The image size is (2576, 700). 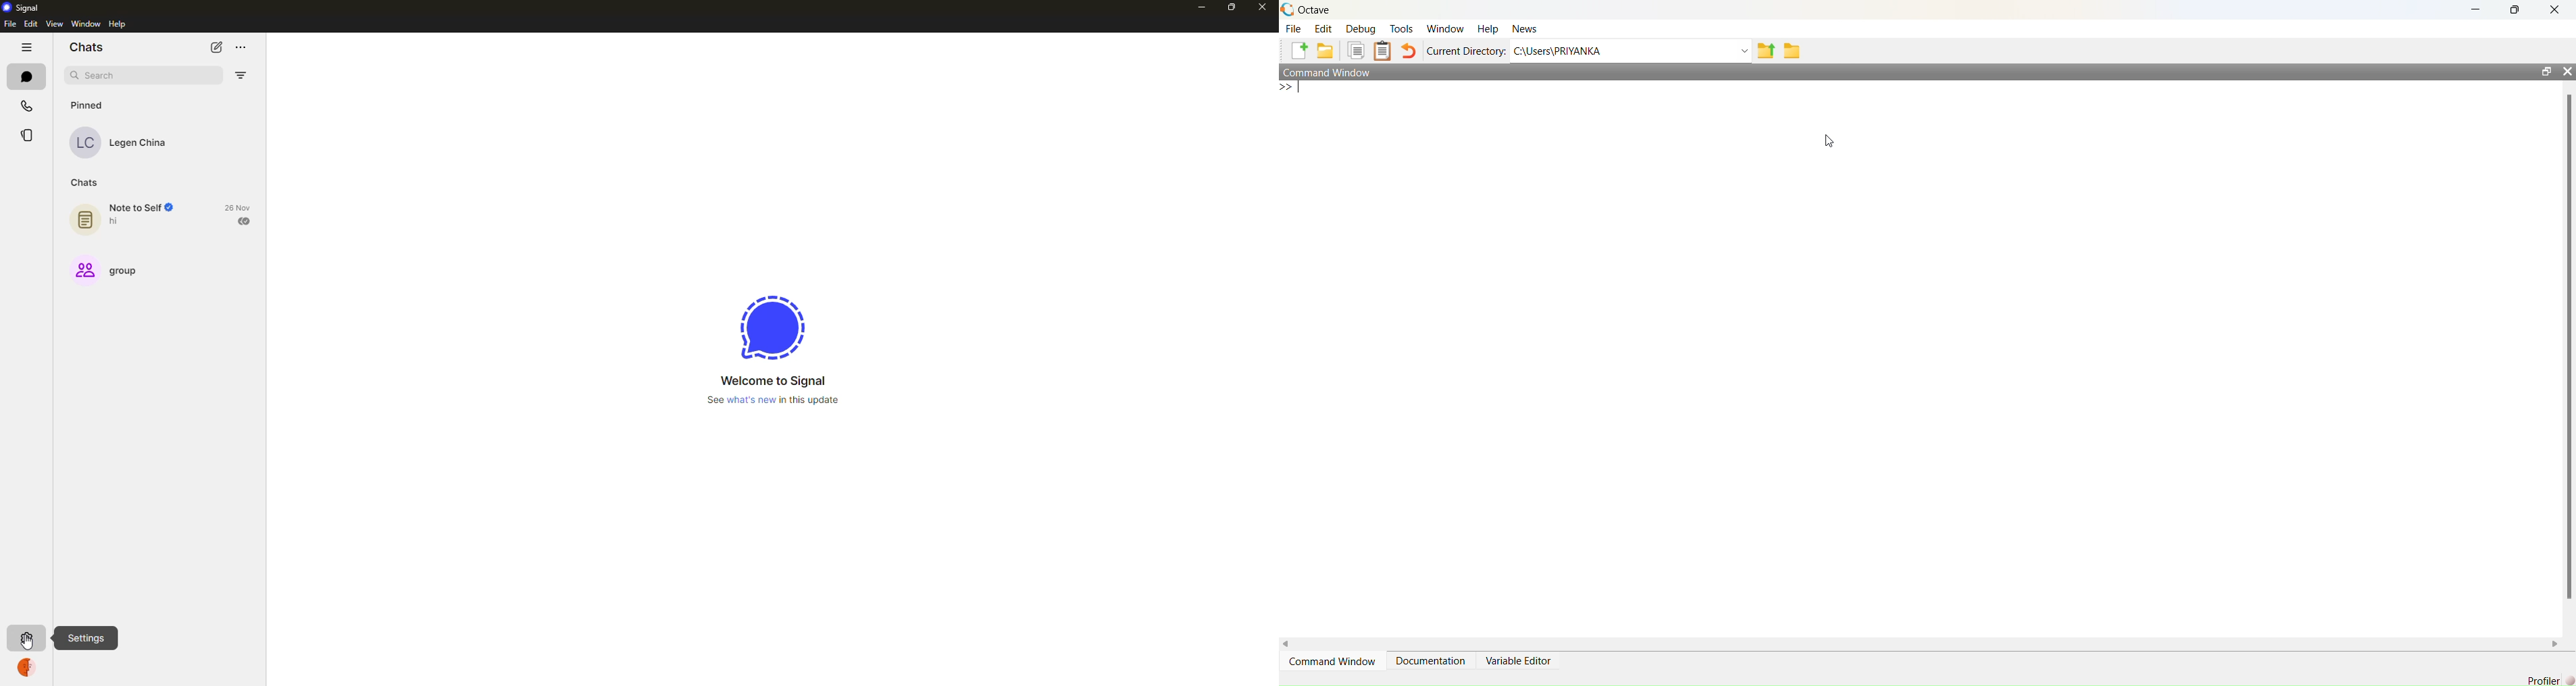 What do you see at coordinates (1228, 7) in the screenshot?
I see `maximize` at bounding box center [1228, 7].